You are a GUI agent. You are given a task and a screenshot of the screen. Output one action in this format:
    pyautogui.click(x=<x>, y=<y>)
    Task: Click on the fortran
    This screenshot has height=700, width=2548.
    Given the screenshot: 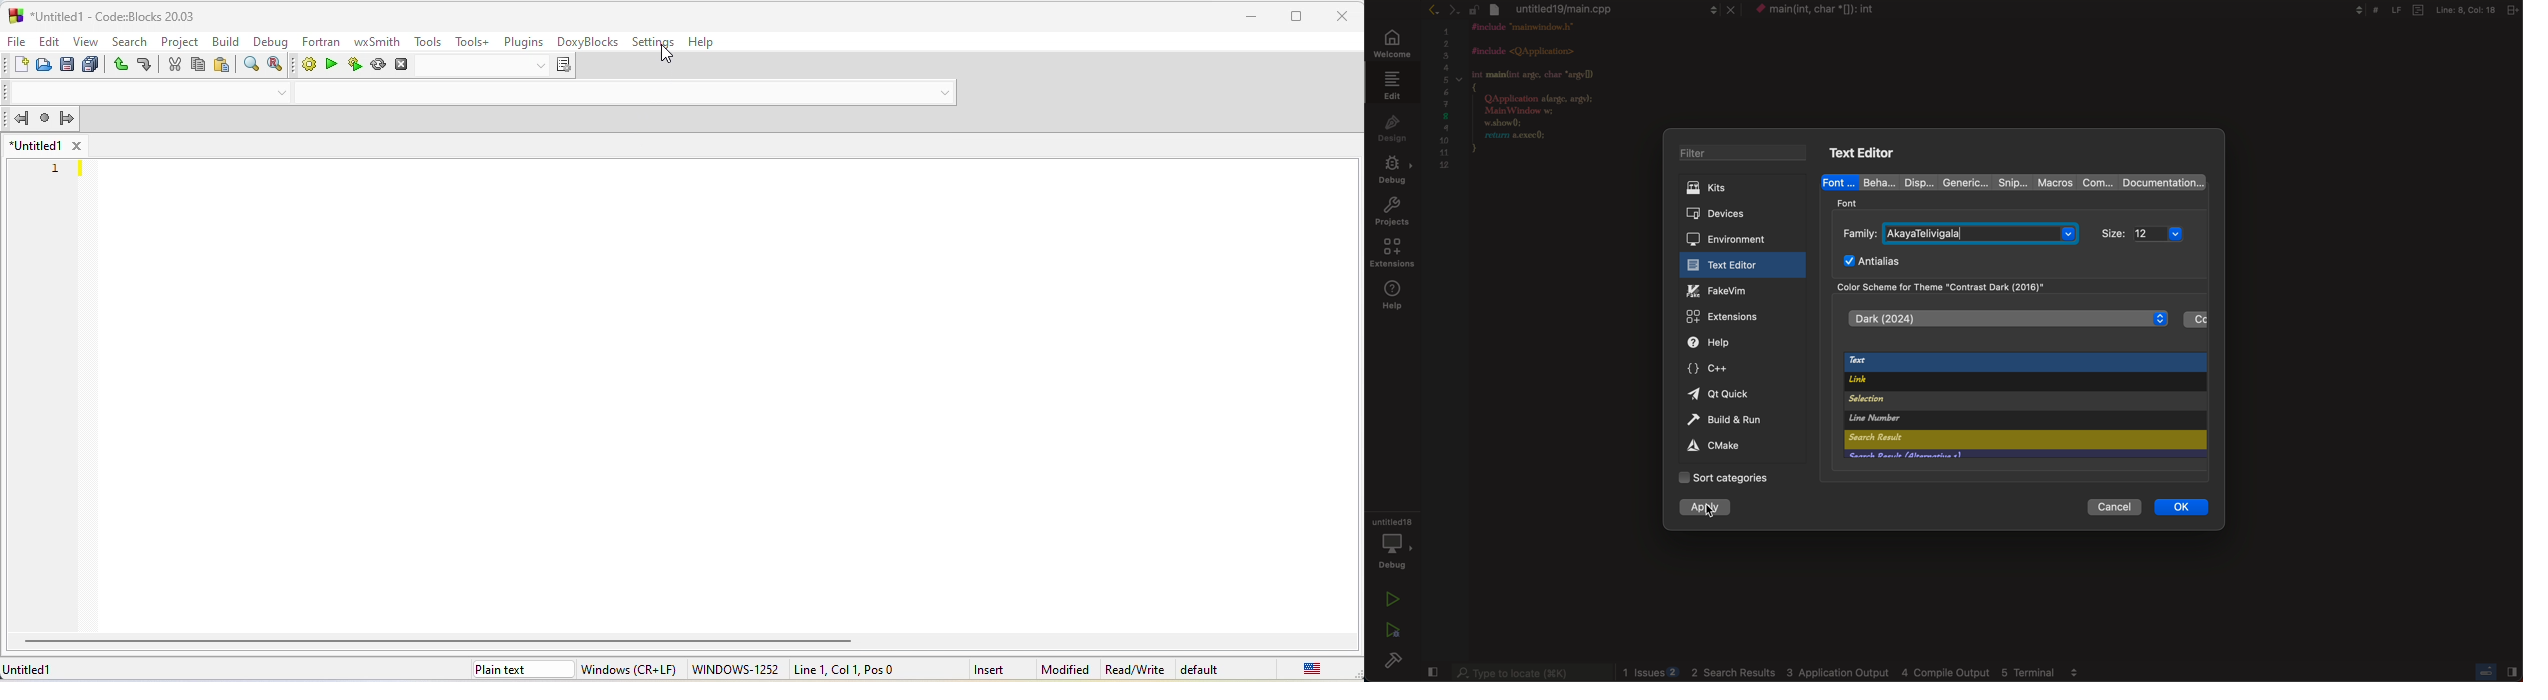 What is the action you would take?
    pyautogui.click(x=319, y=42)
    